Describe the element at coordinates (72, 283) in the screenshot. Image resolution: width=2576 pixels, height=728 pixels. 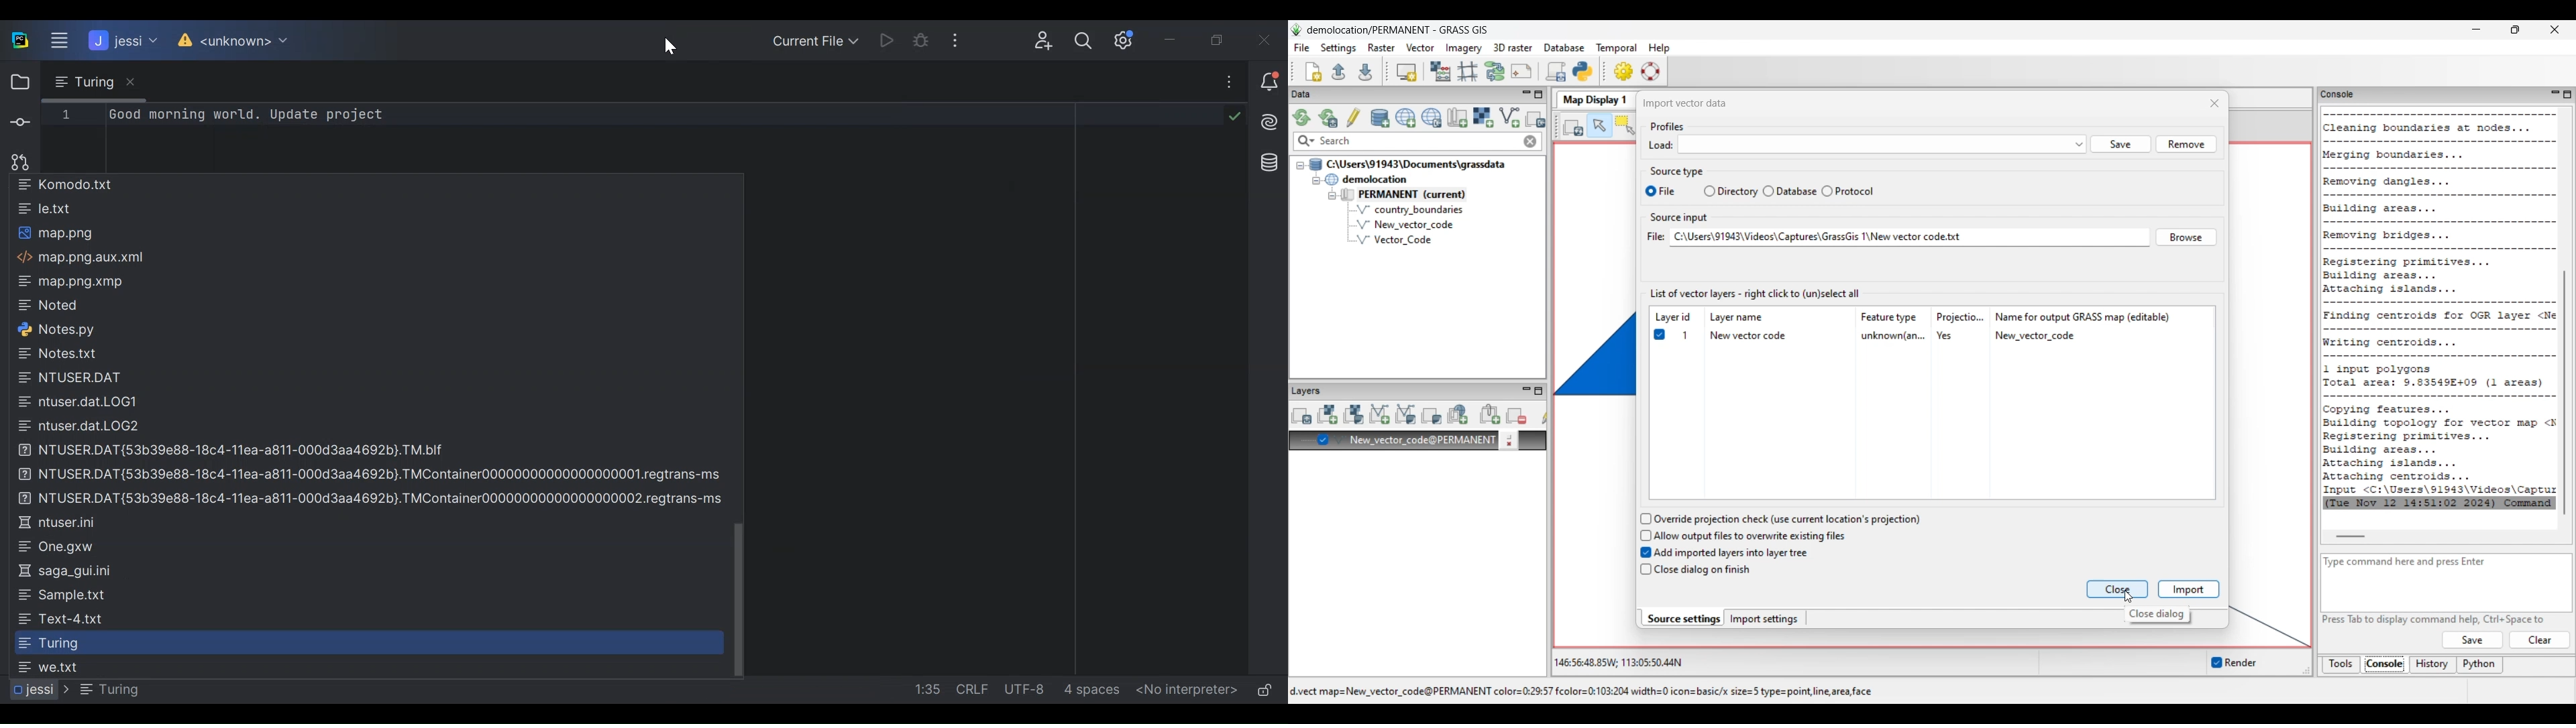
I see `map.png.xmp` at that location.